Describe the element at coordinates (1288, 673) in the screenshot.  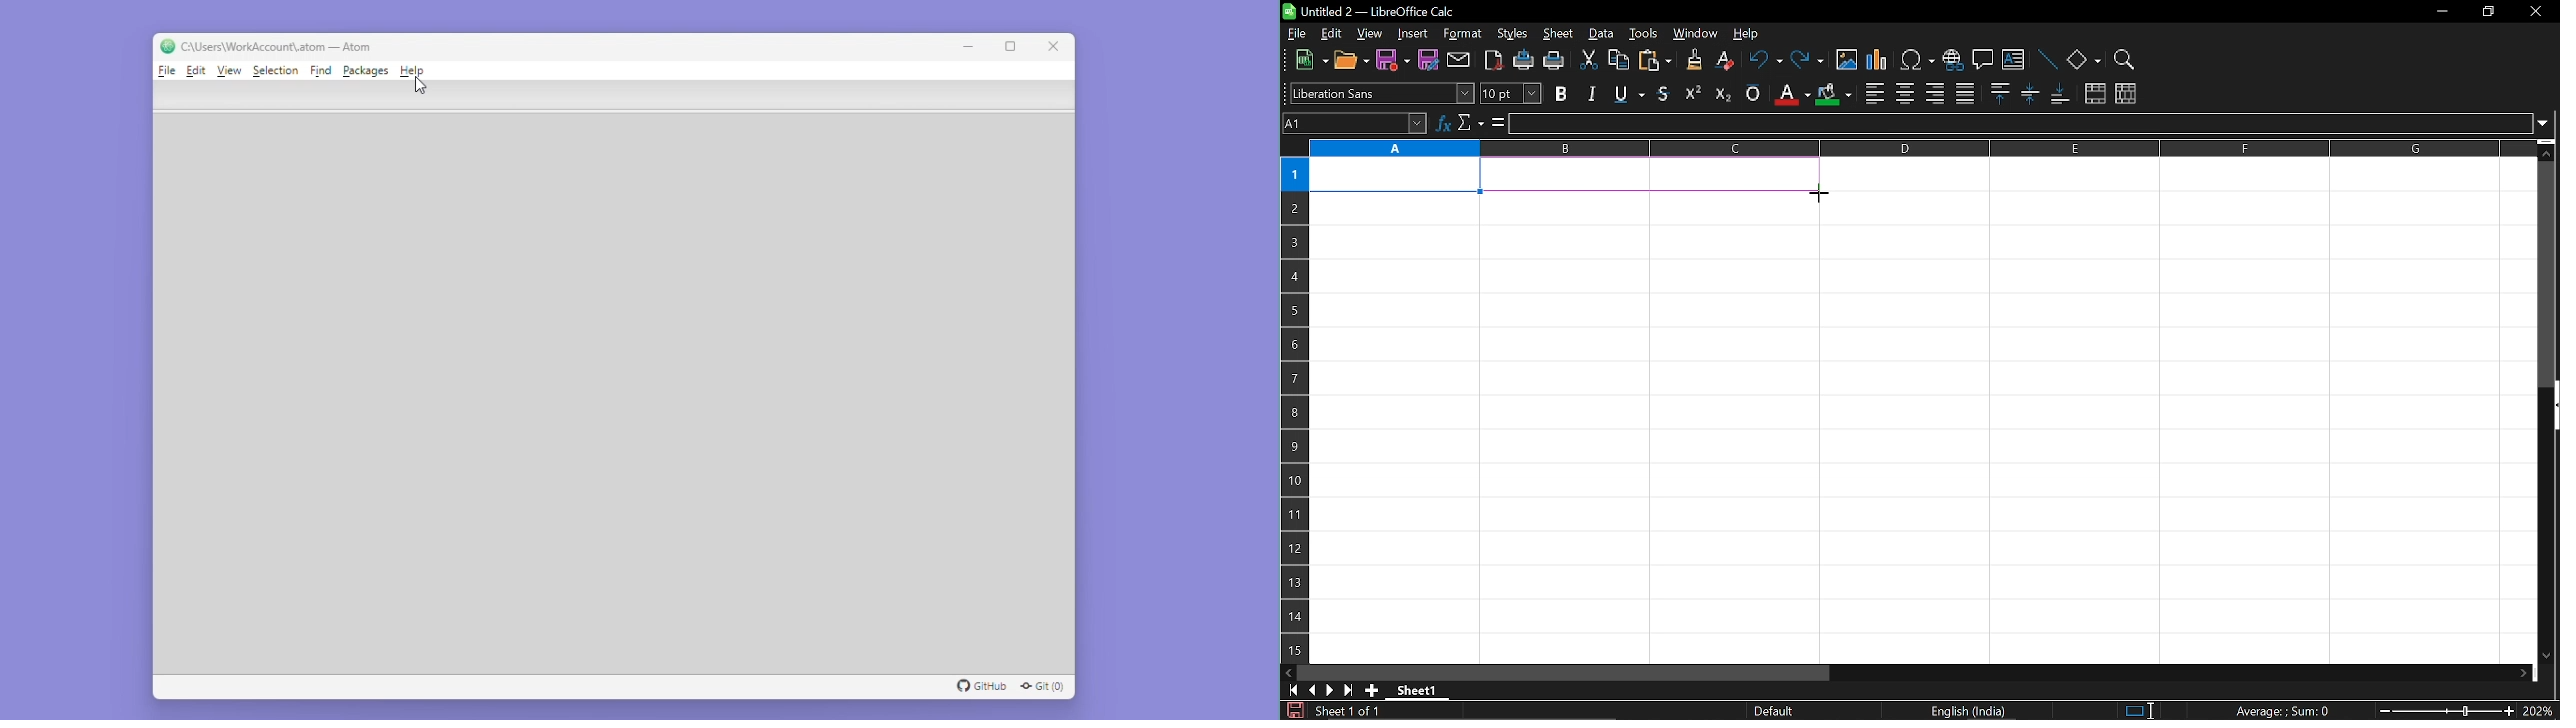
I see `move left` at that location.